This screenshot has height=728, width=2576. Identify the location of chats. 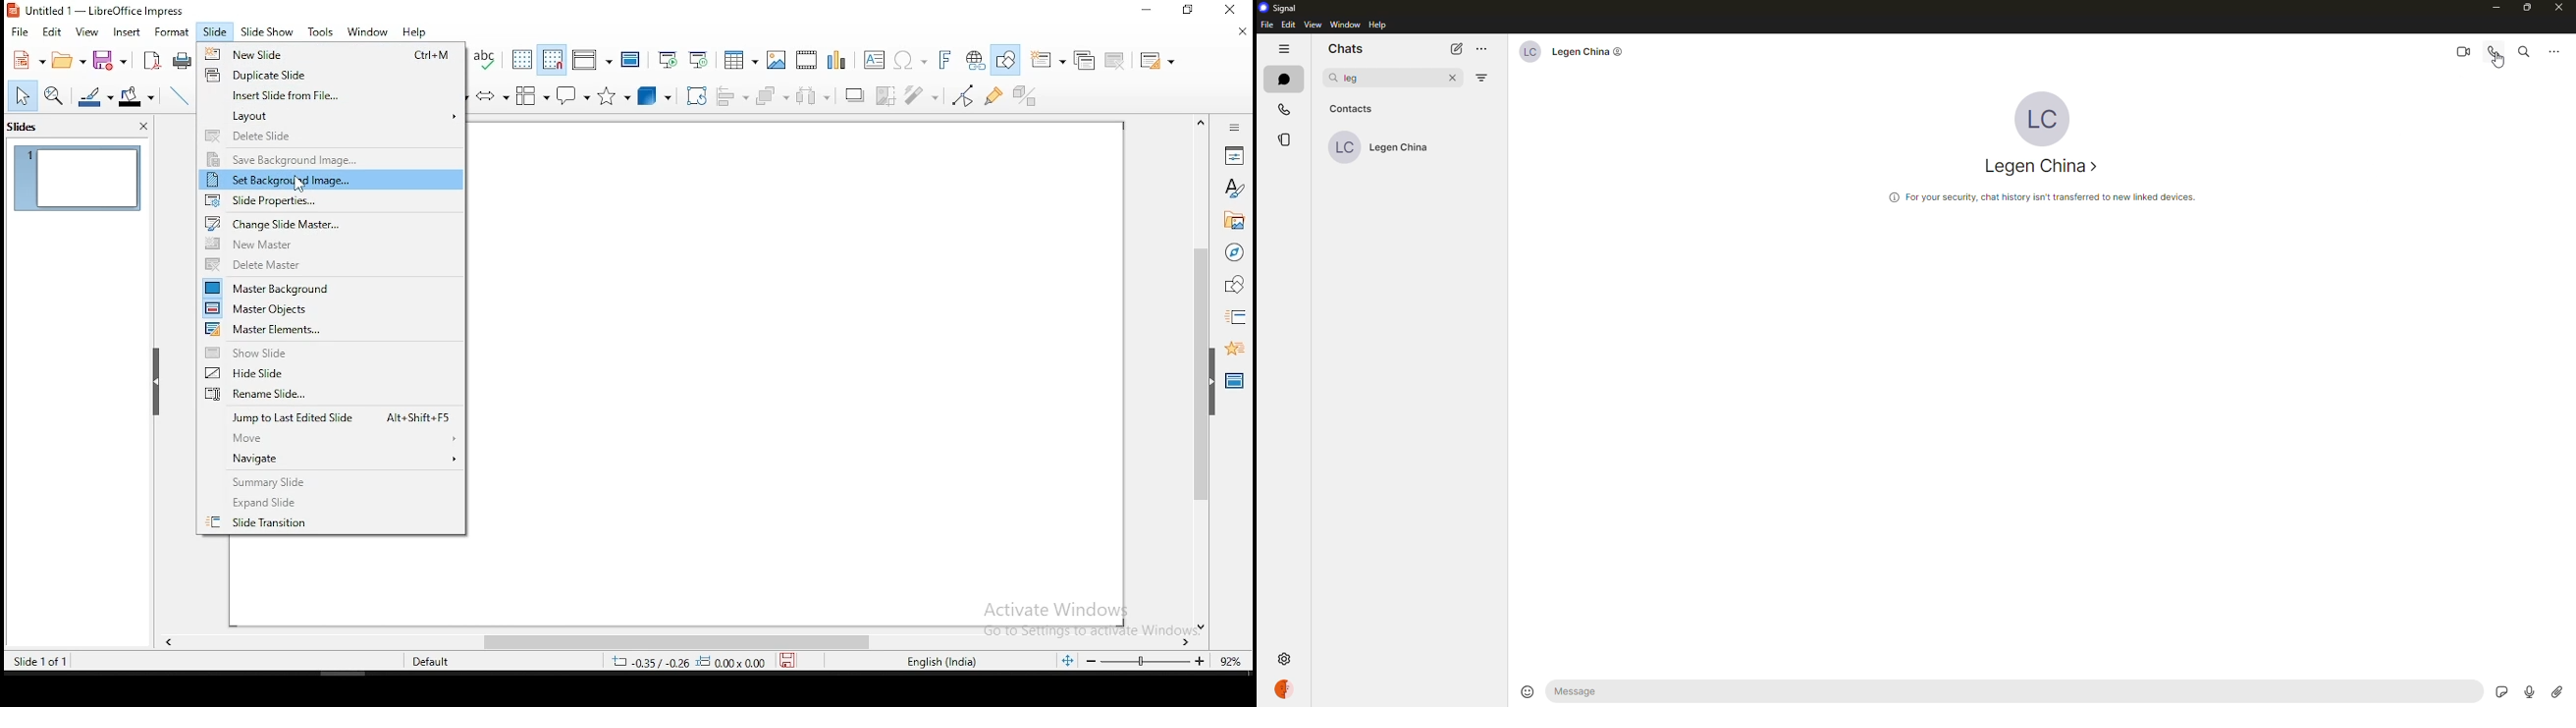
(1342, 49).